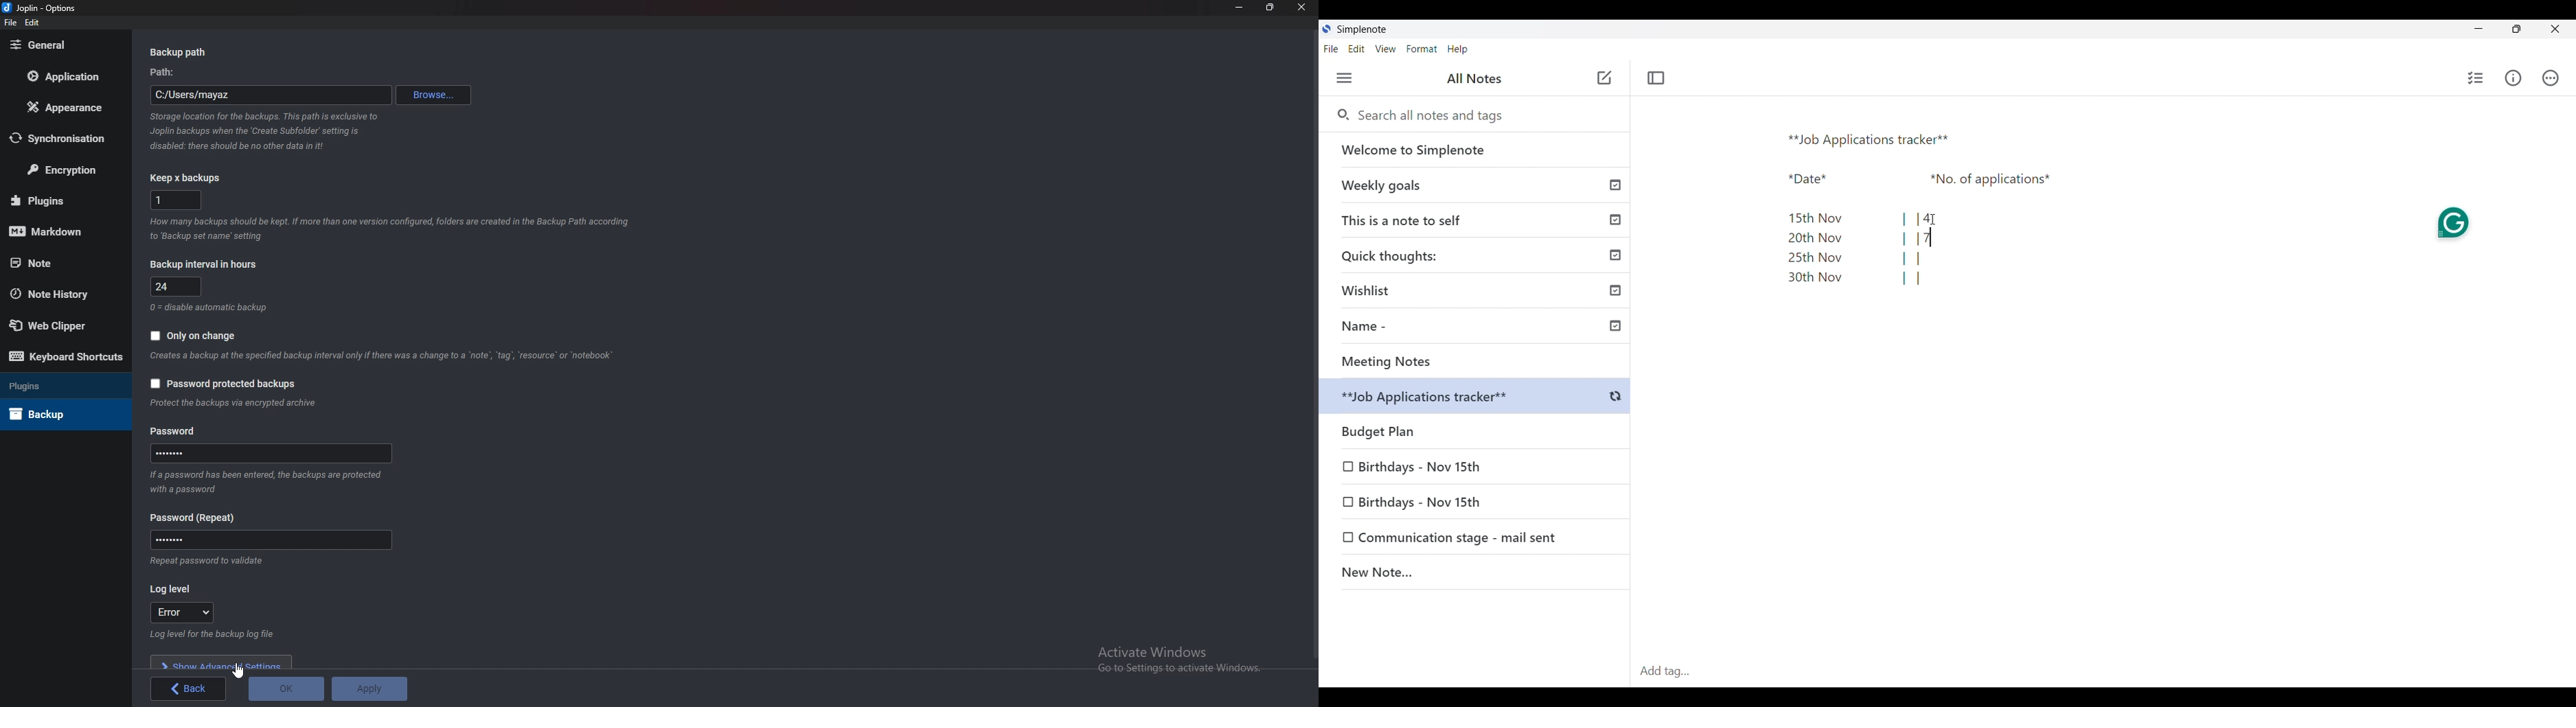 The width and height of the screenshot is (2576, 728). I want to click on Click to type in tag, so click(2103, 672).